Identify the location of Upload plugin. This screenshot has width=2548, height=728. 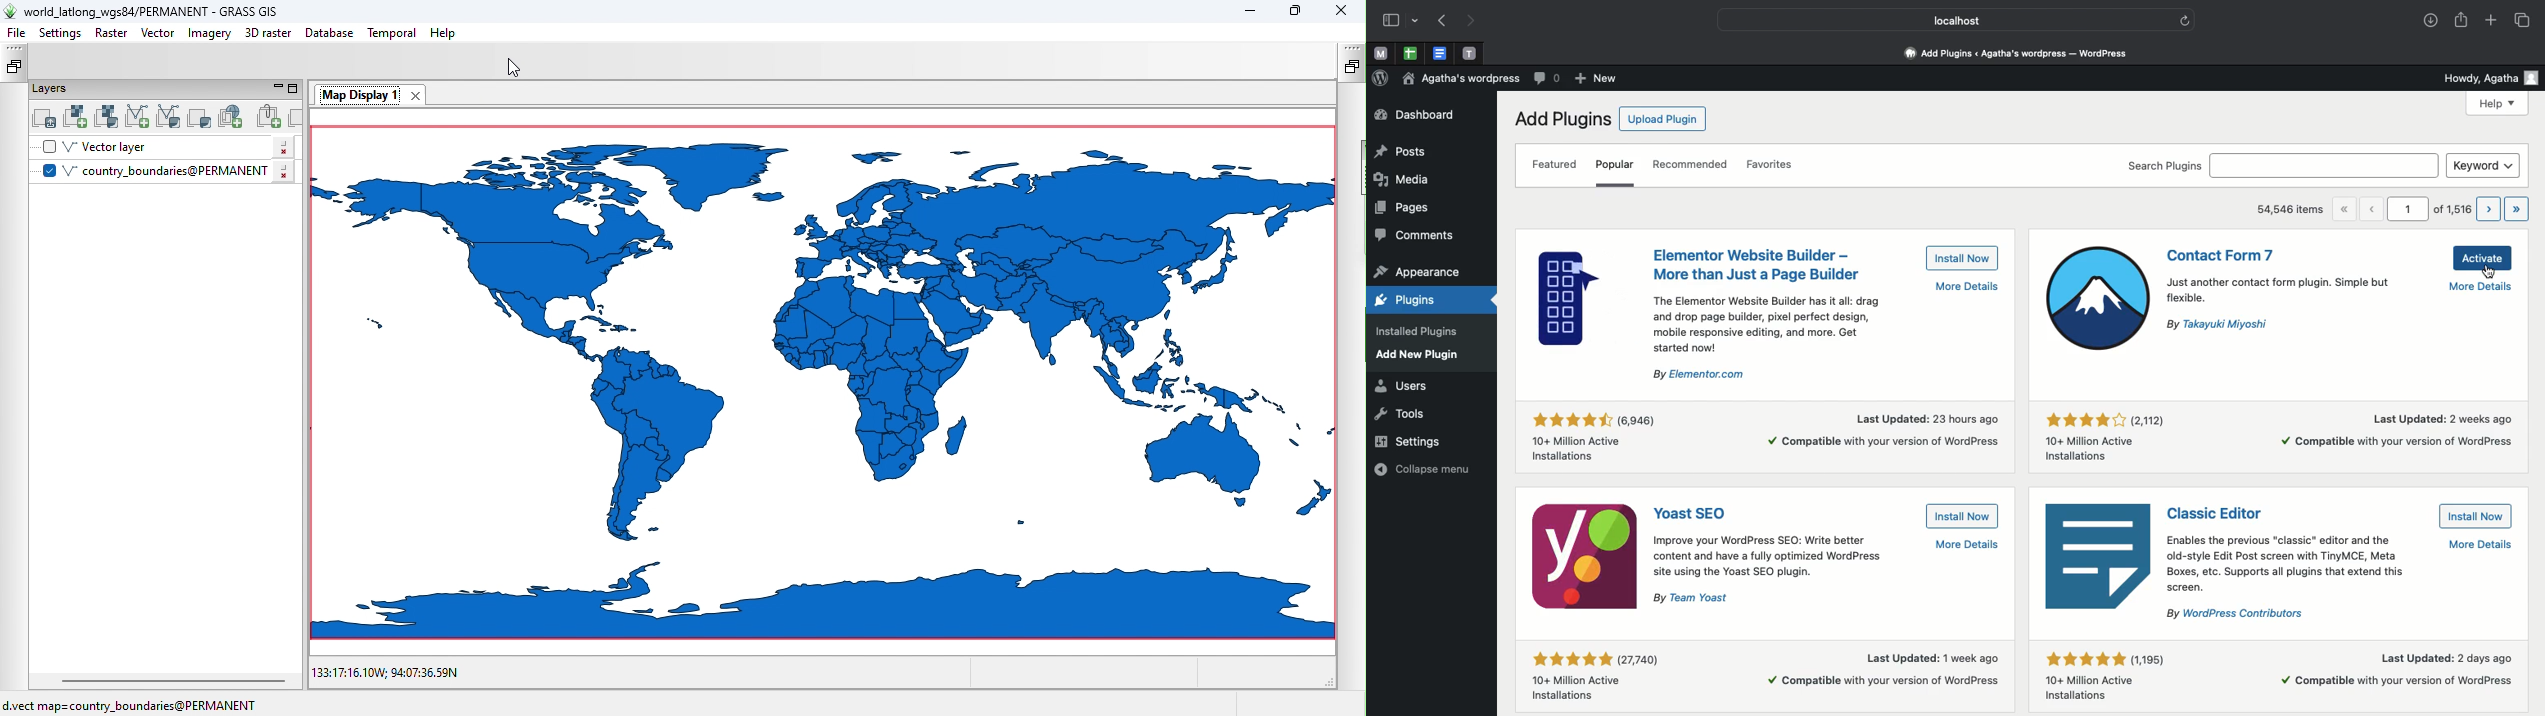
(1663, 120).